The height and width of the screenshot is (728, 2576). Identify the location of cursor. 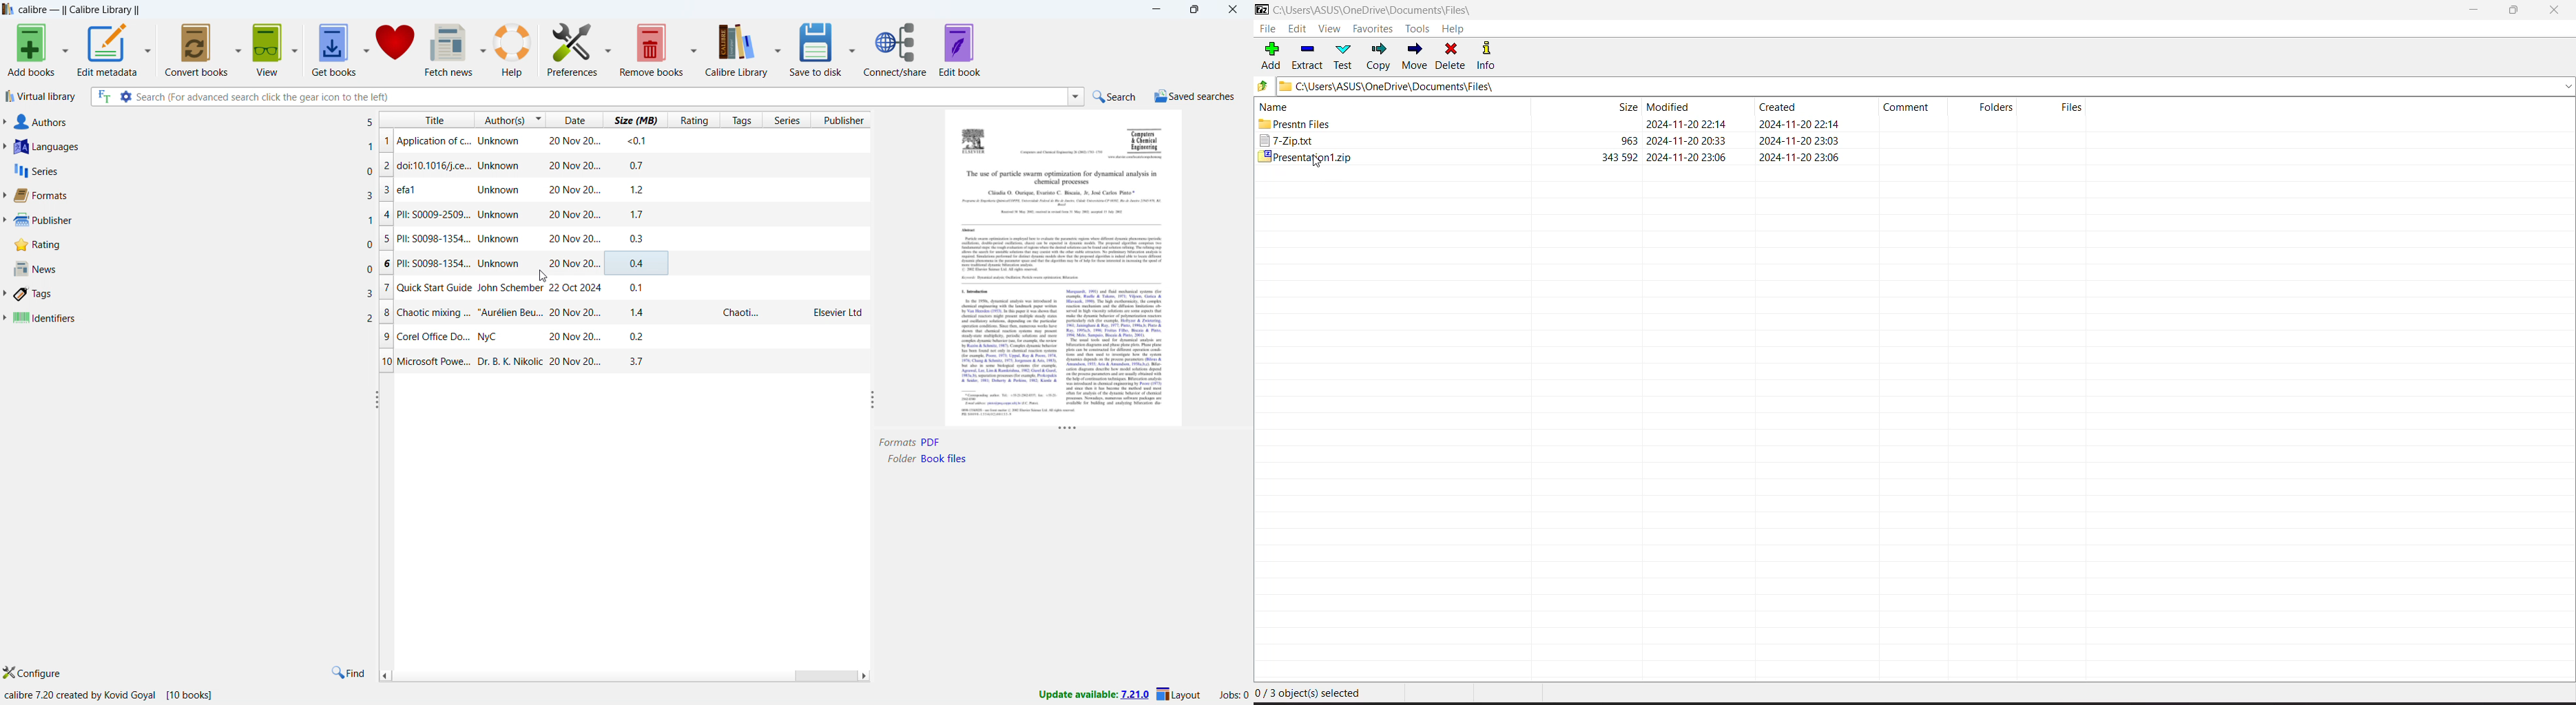
(542, 275).